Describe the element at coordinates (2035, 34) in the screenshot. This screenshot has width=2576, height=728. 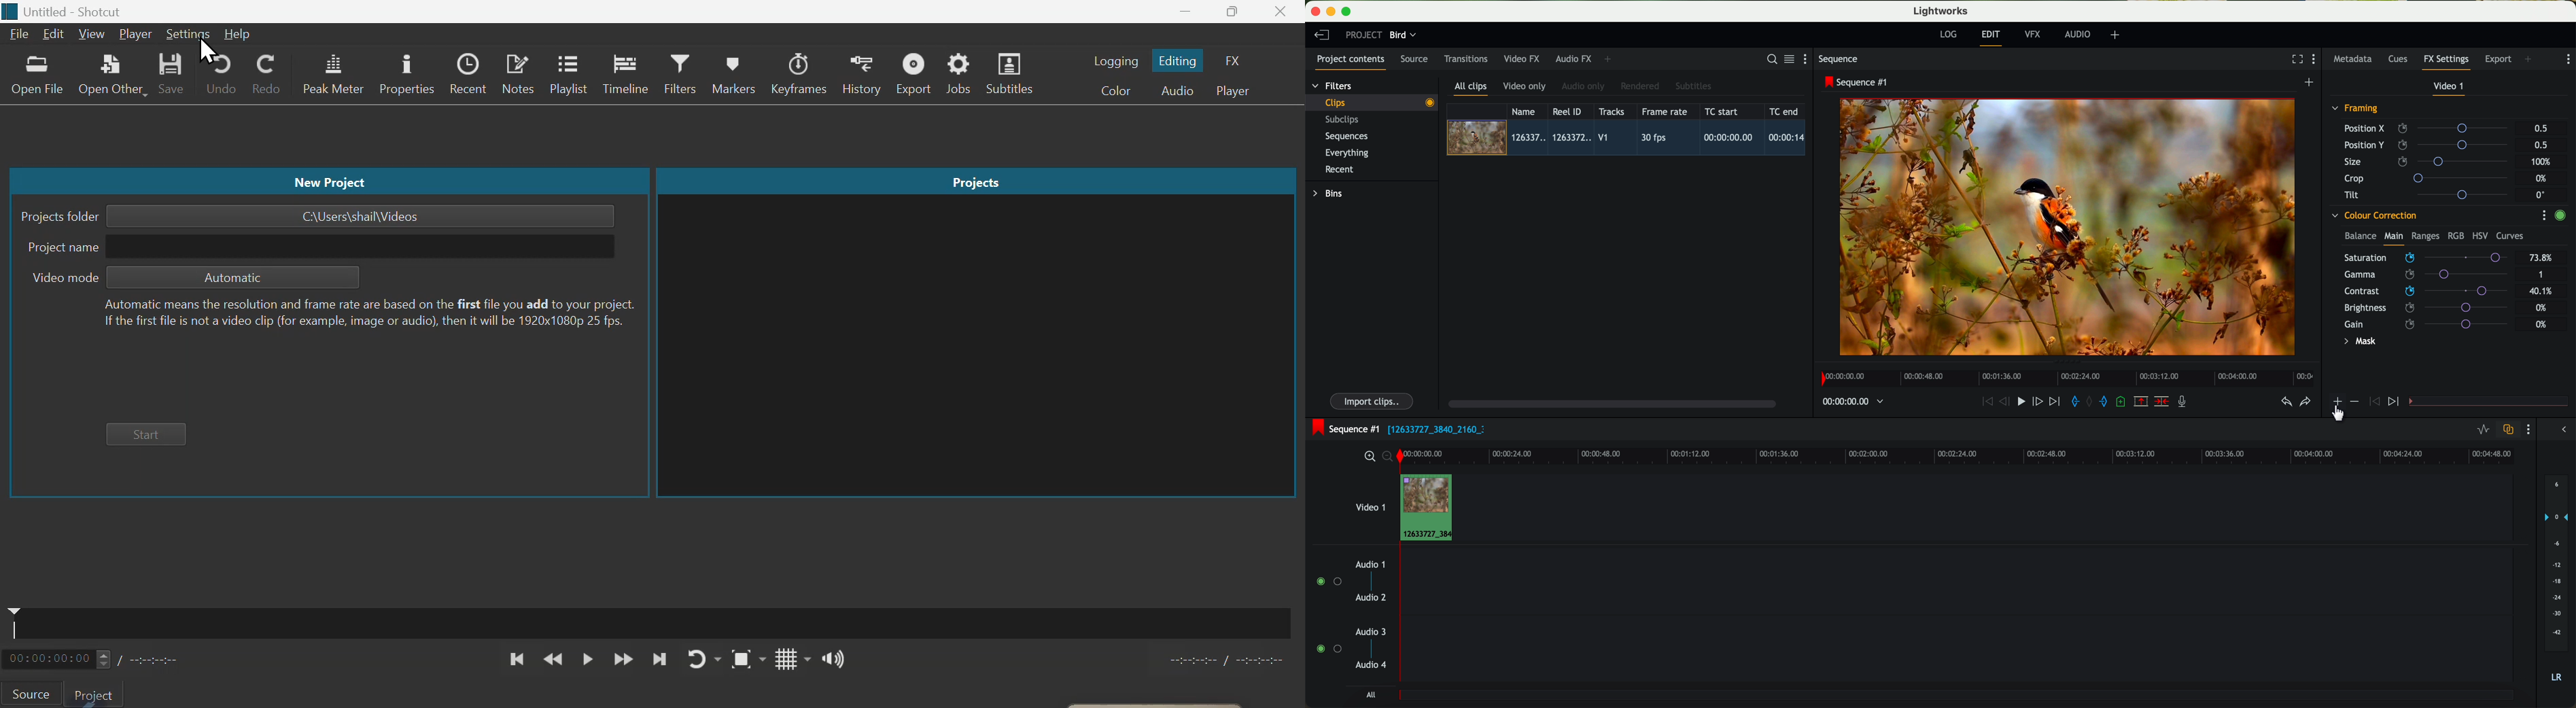
I see `VFX` at that location.